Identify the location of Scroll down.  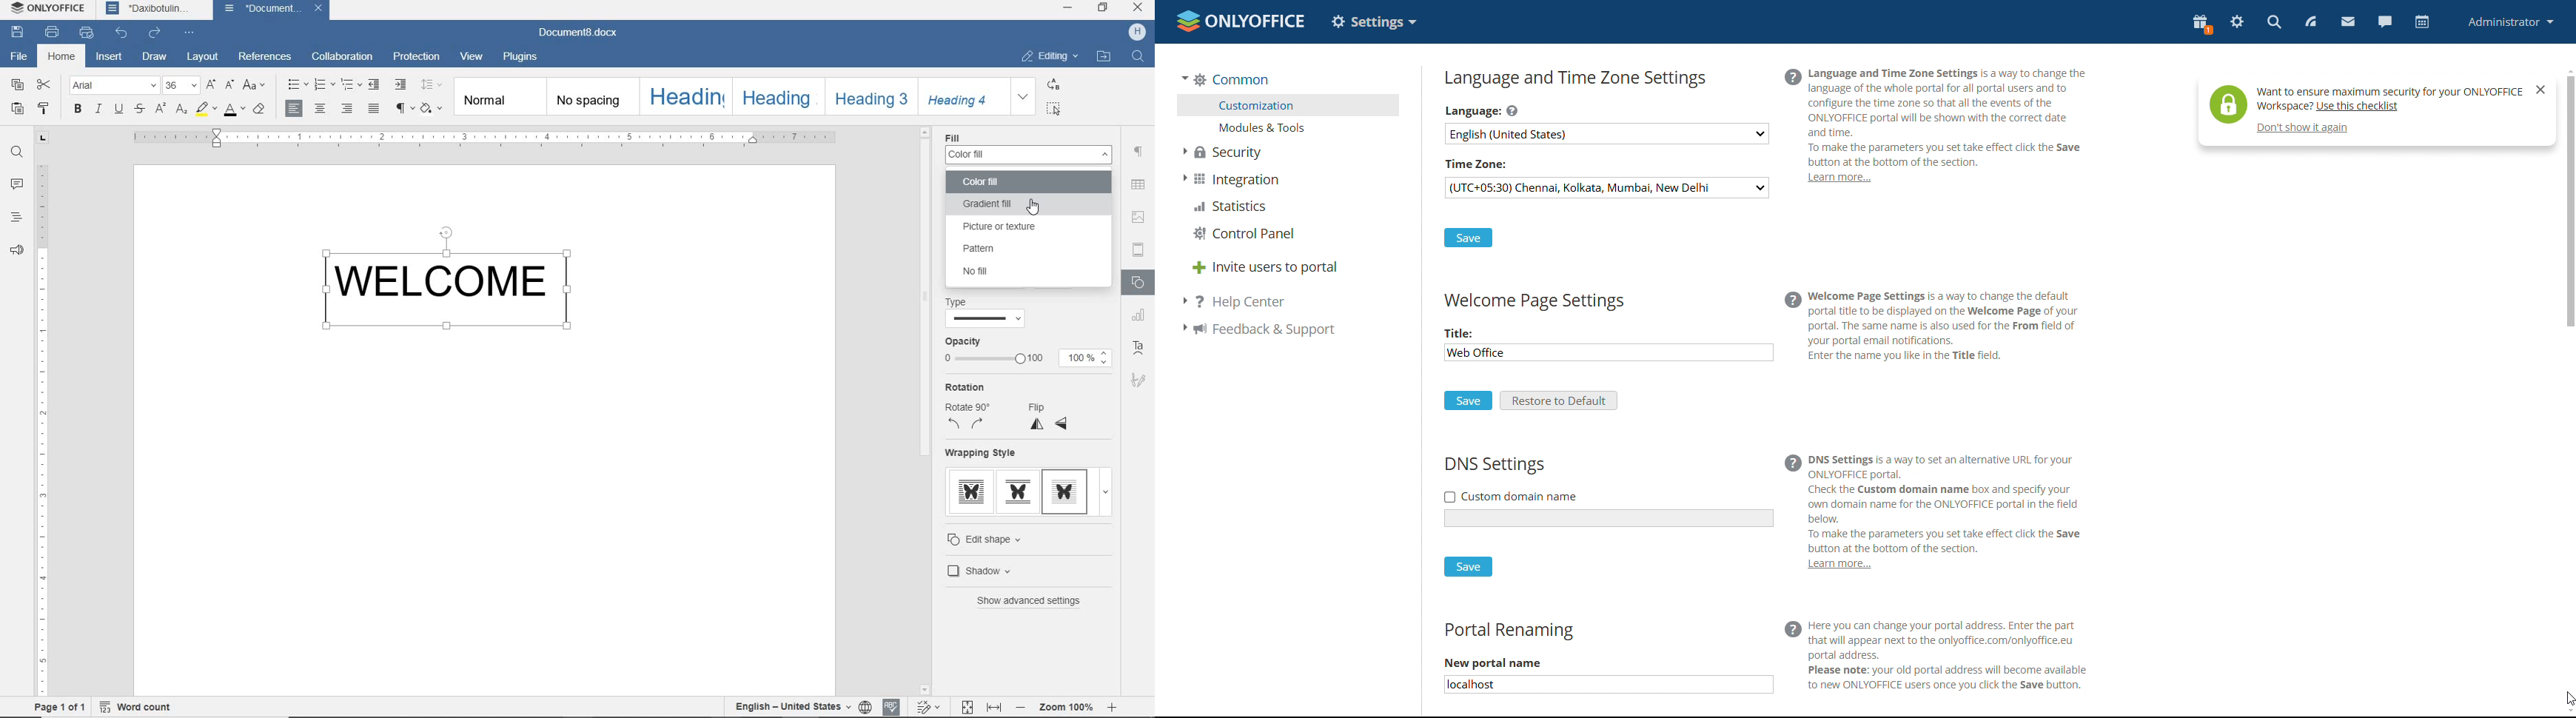
(924, 690).